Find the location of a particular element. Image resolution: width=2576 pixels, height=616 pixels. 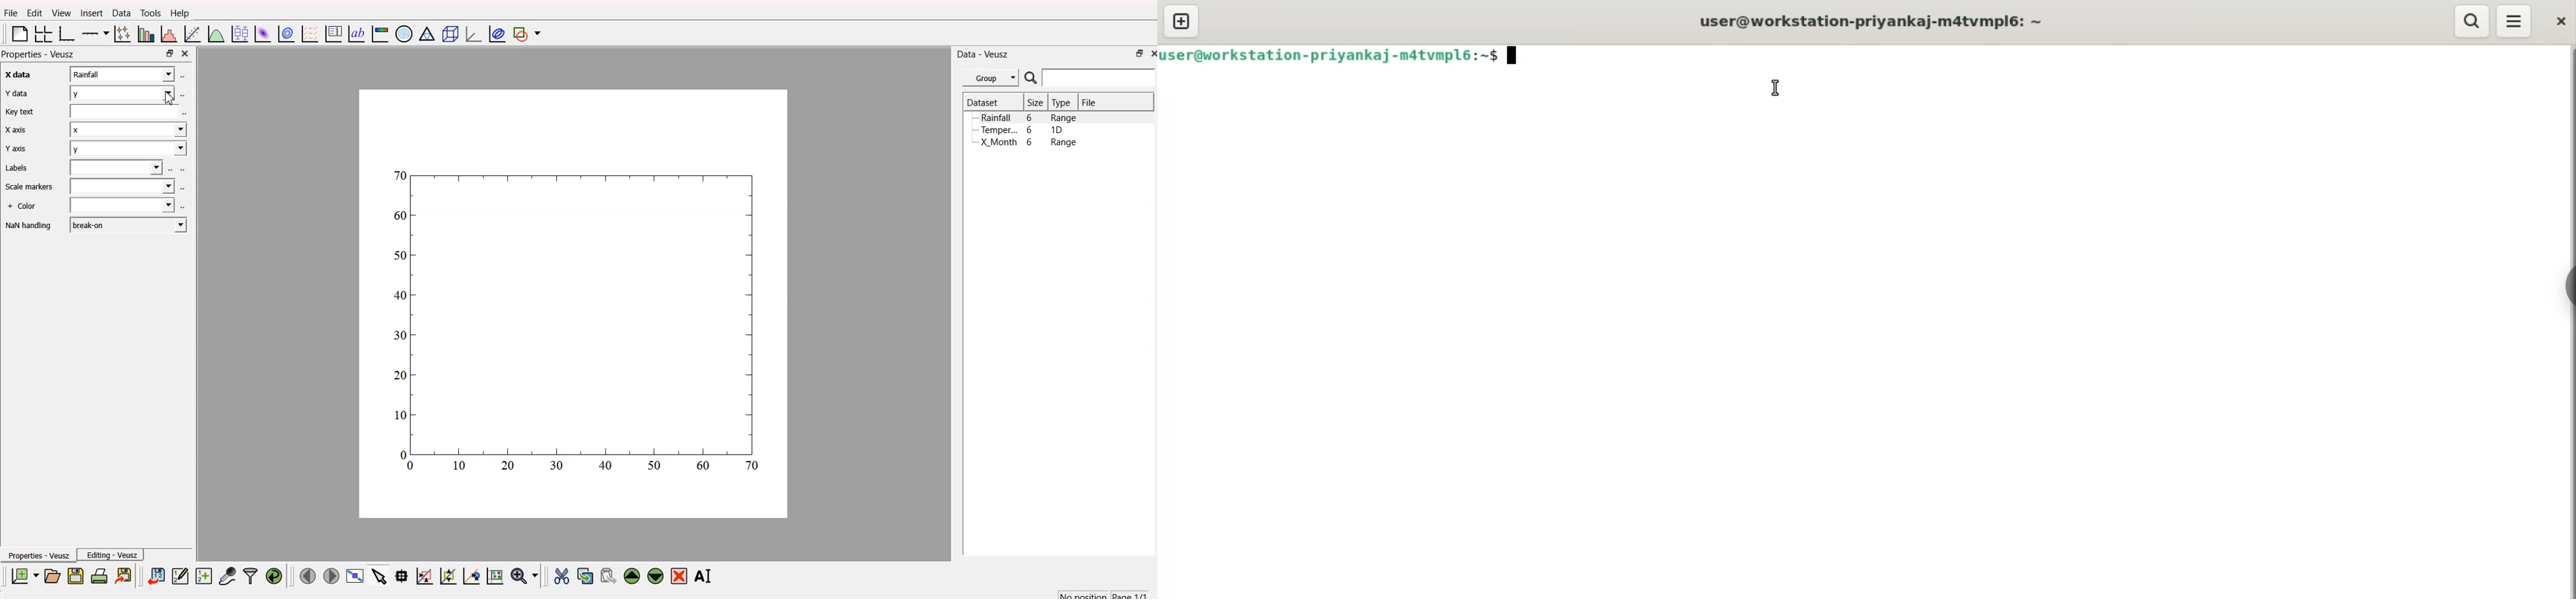

Editing - Veusz | is located at coordinates (113, 555).